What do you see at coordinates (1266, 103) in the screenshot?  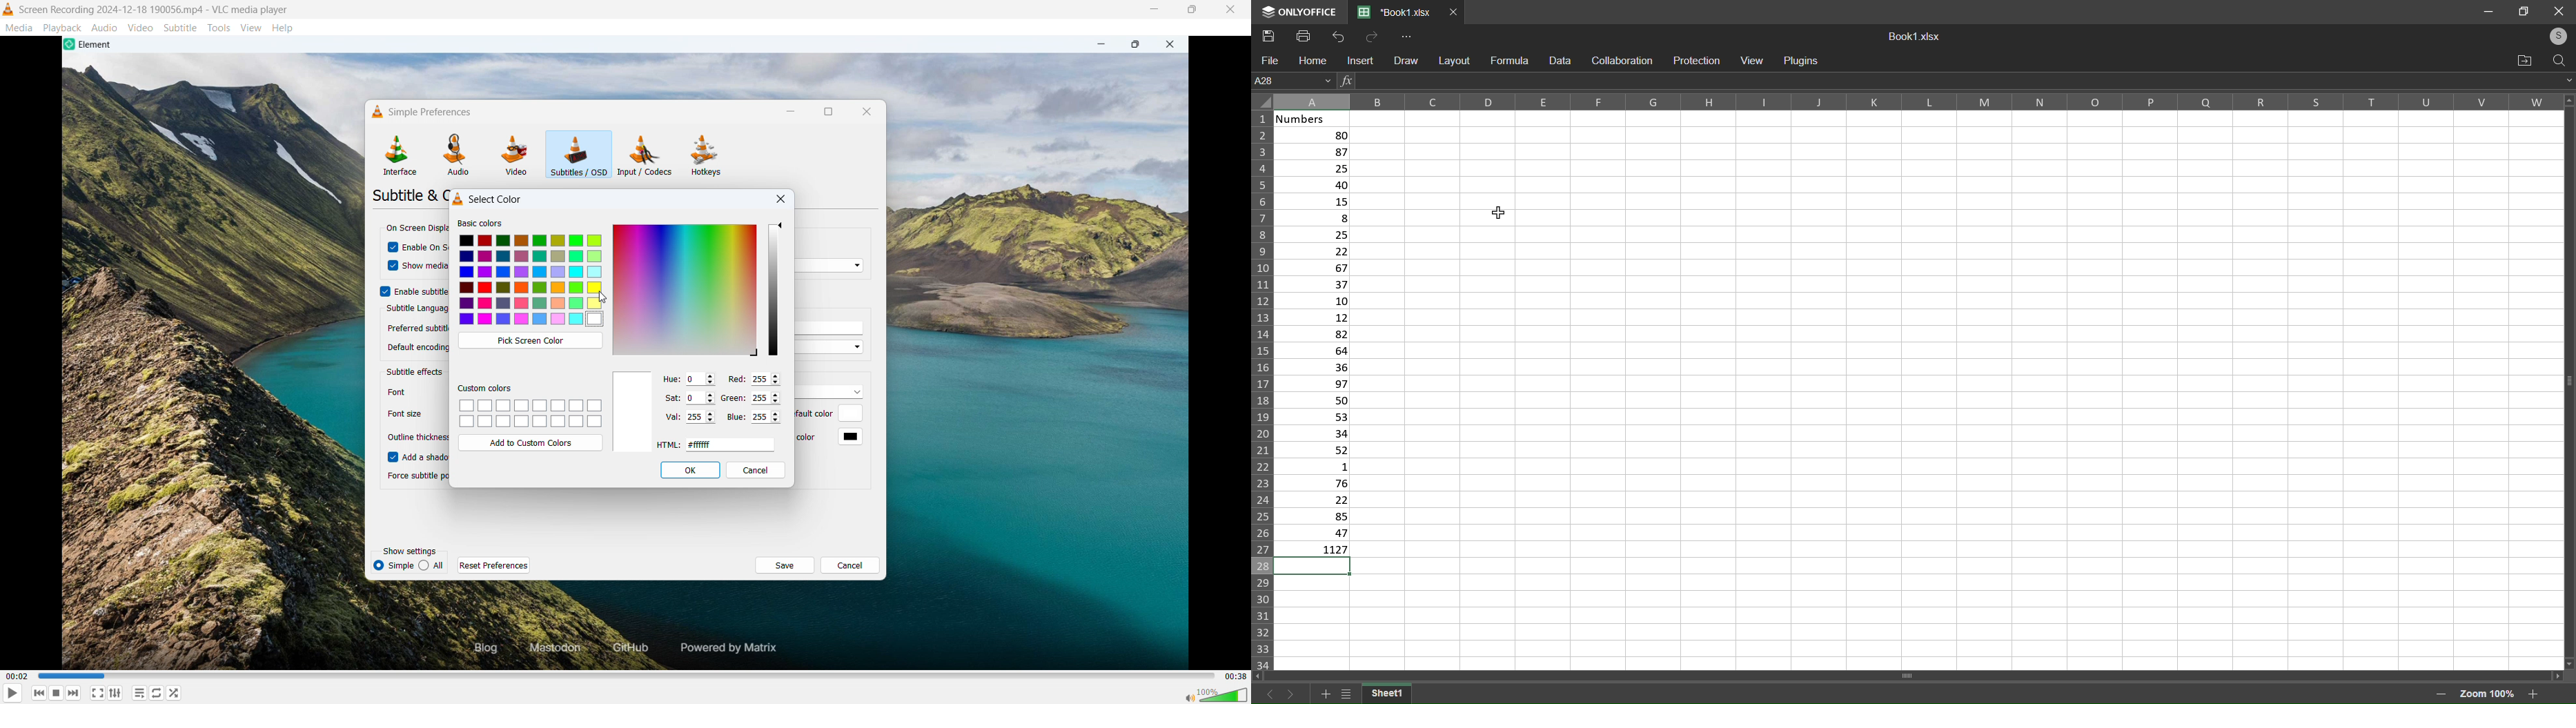 I see `select all` at bounding box center [1266, 103].